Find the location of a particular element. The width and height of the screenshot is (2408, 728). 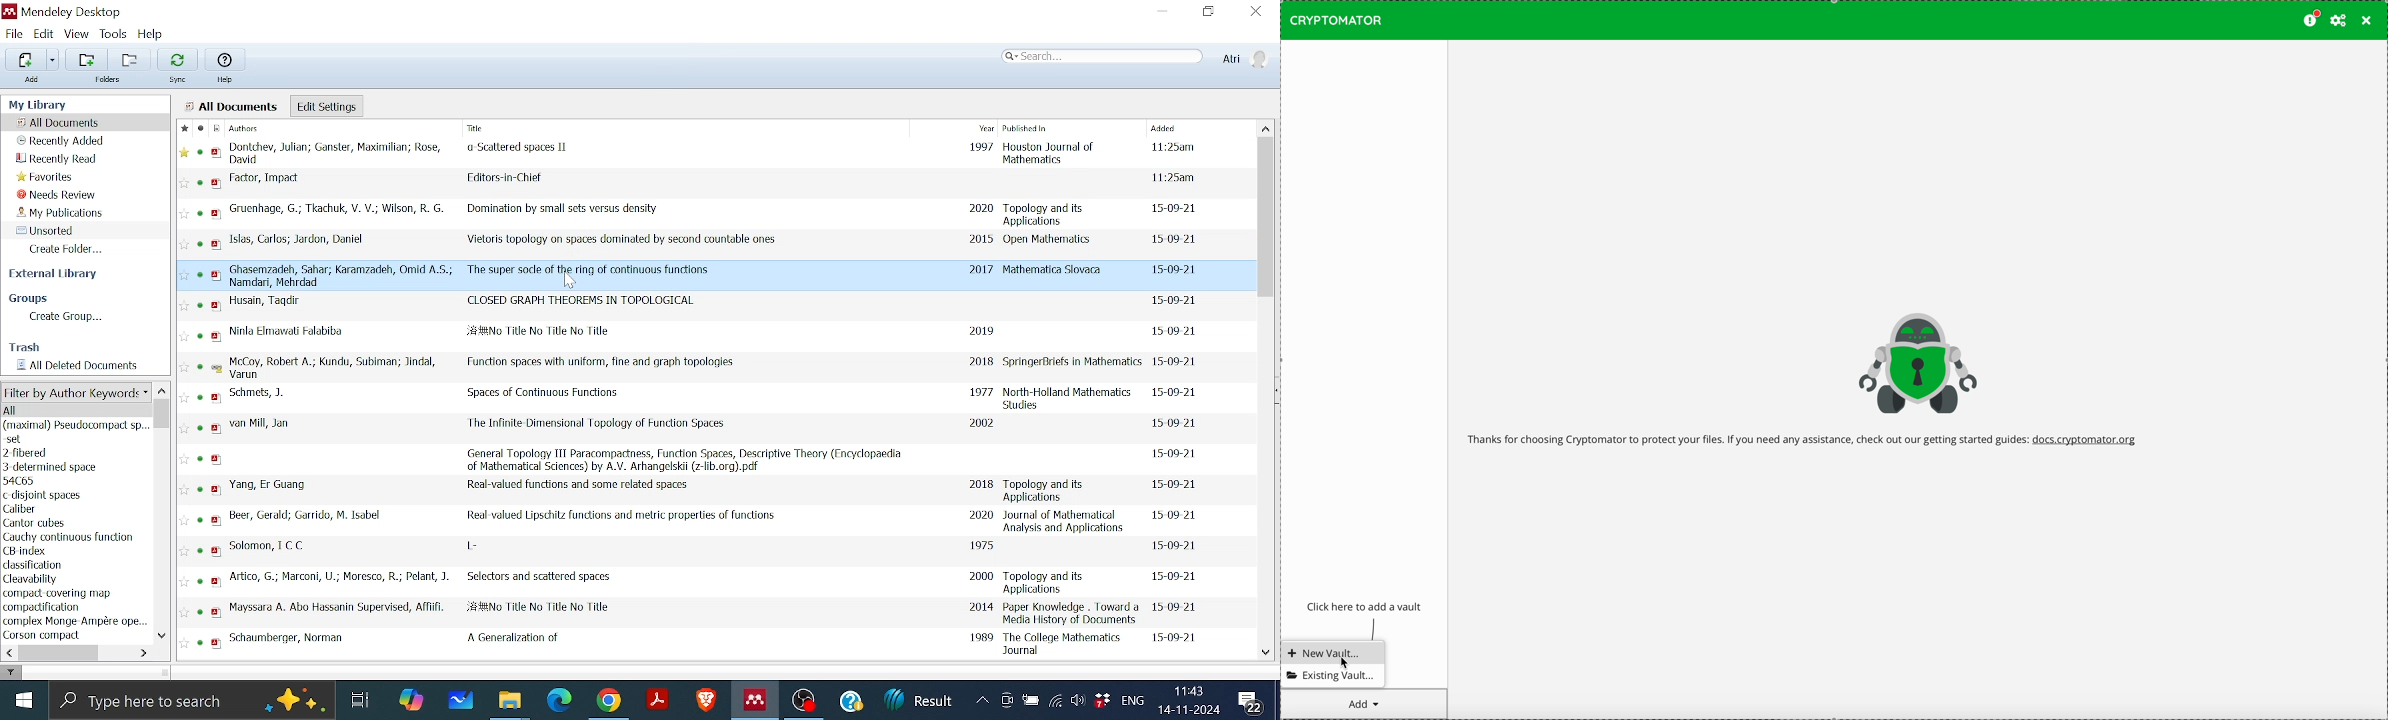

Spaces of Continuous Functions is located at coordinates (708, 396).